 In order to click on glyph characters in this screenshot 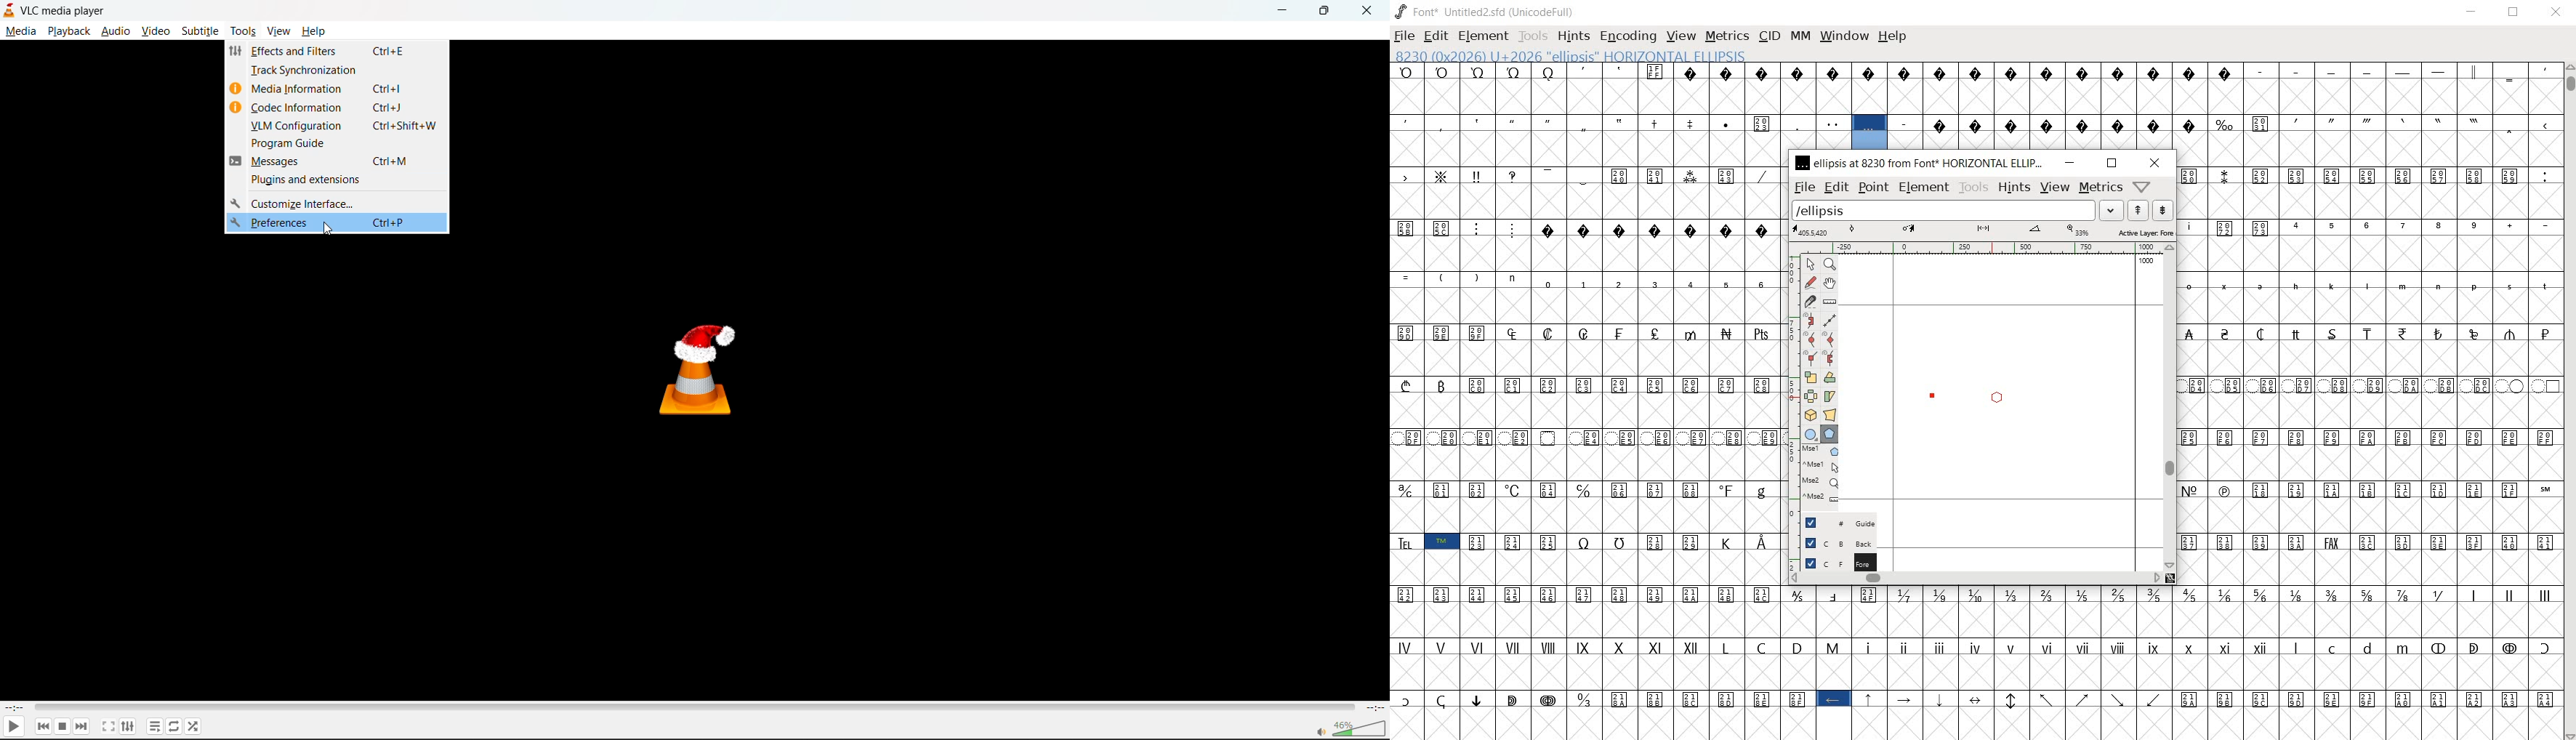, I will do `click(2170, 660)`.